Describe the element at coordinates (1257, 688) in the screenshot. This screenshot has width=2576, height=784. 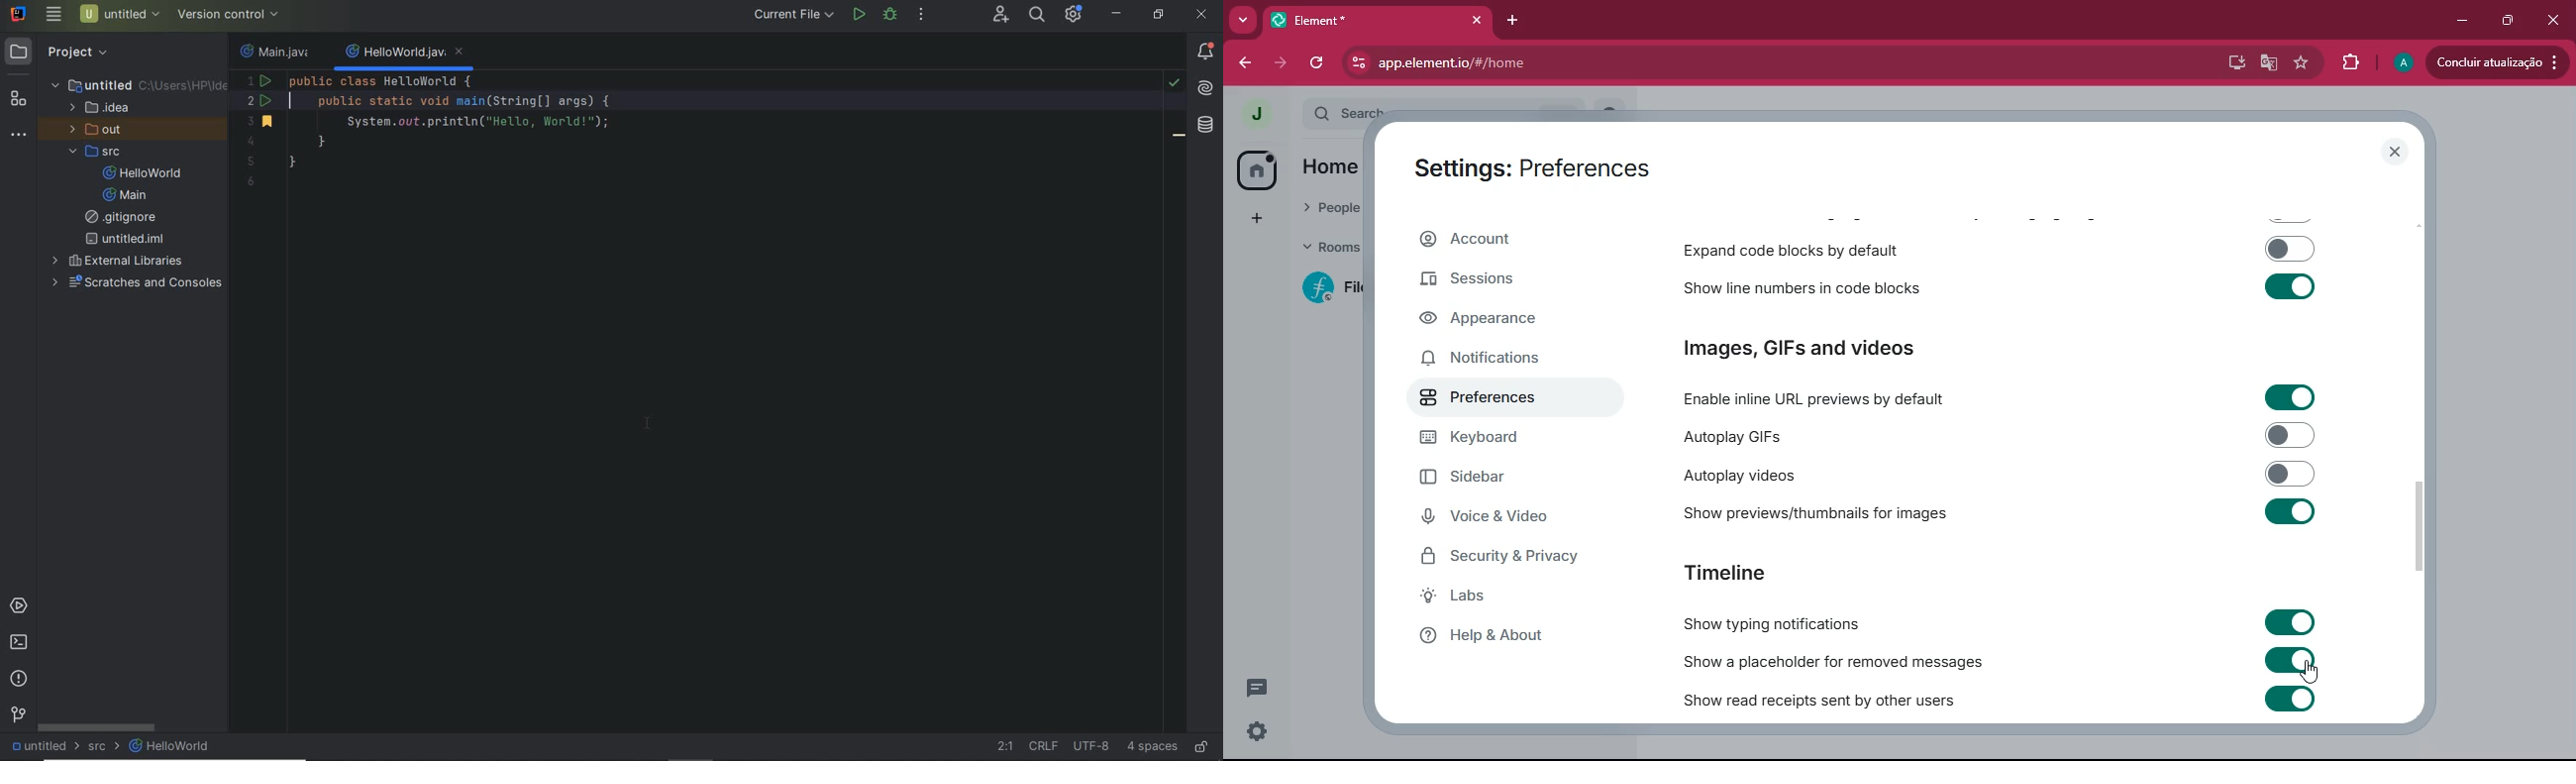
I see `threads` at that location.